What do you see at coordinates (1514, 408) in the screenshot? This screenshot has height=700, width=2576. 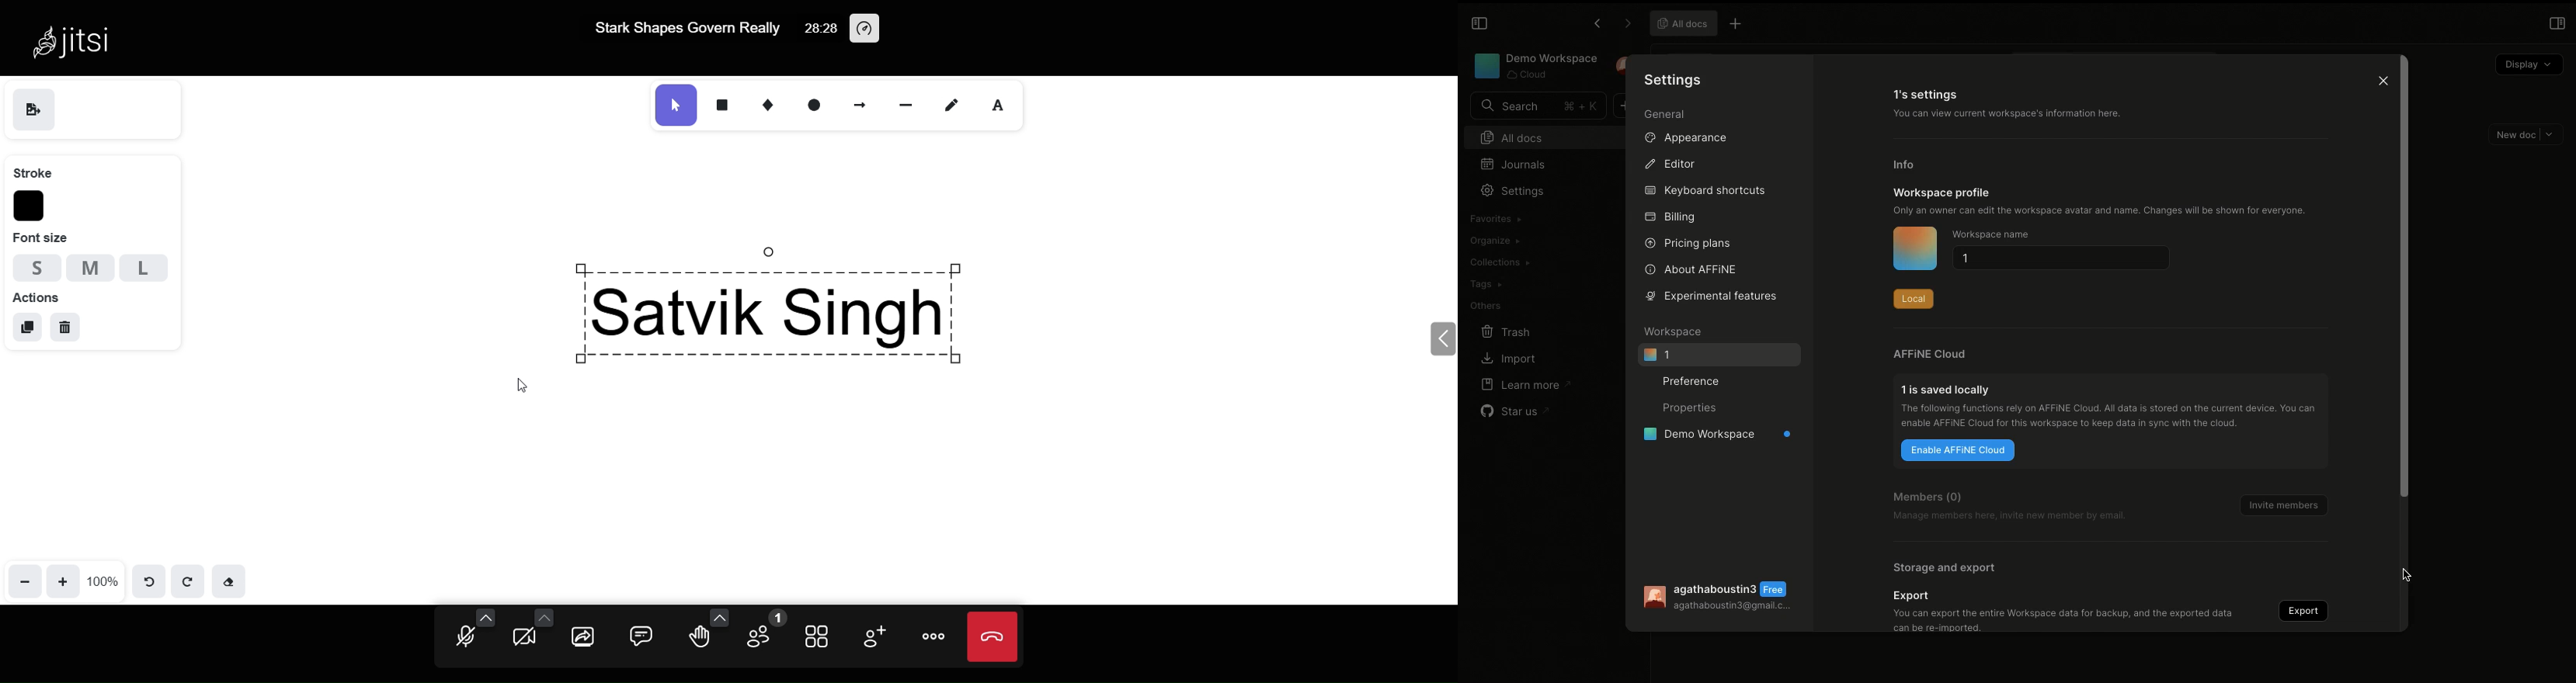 I see `Star us` at bounding box center [1514, 408].